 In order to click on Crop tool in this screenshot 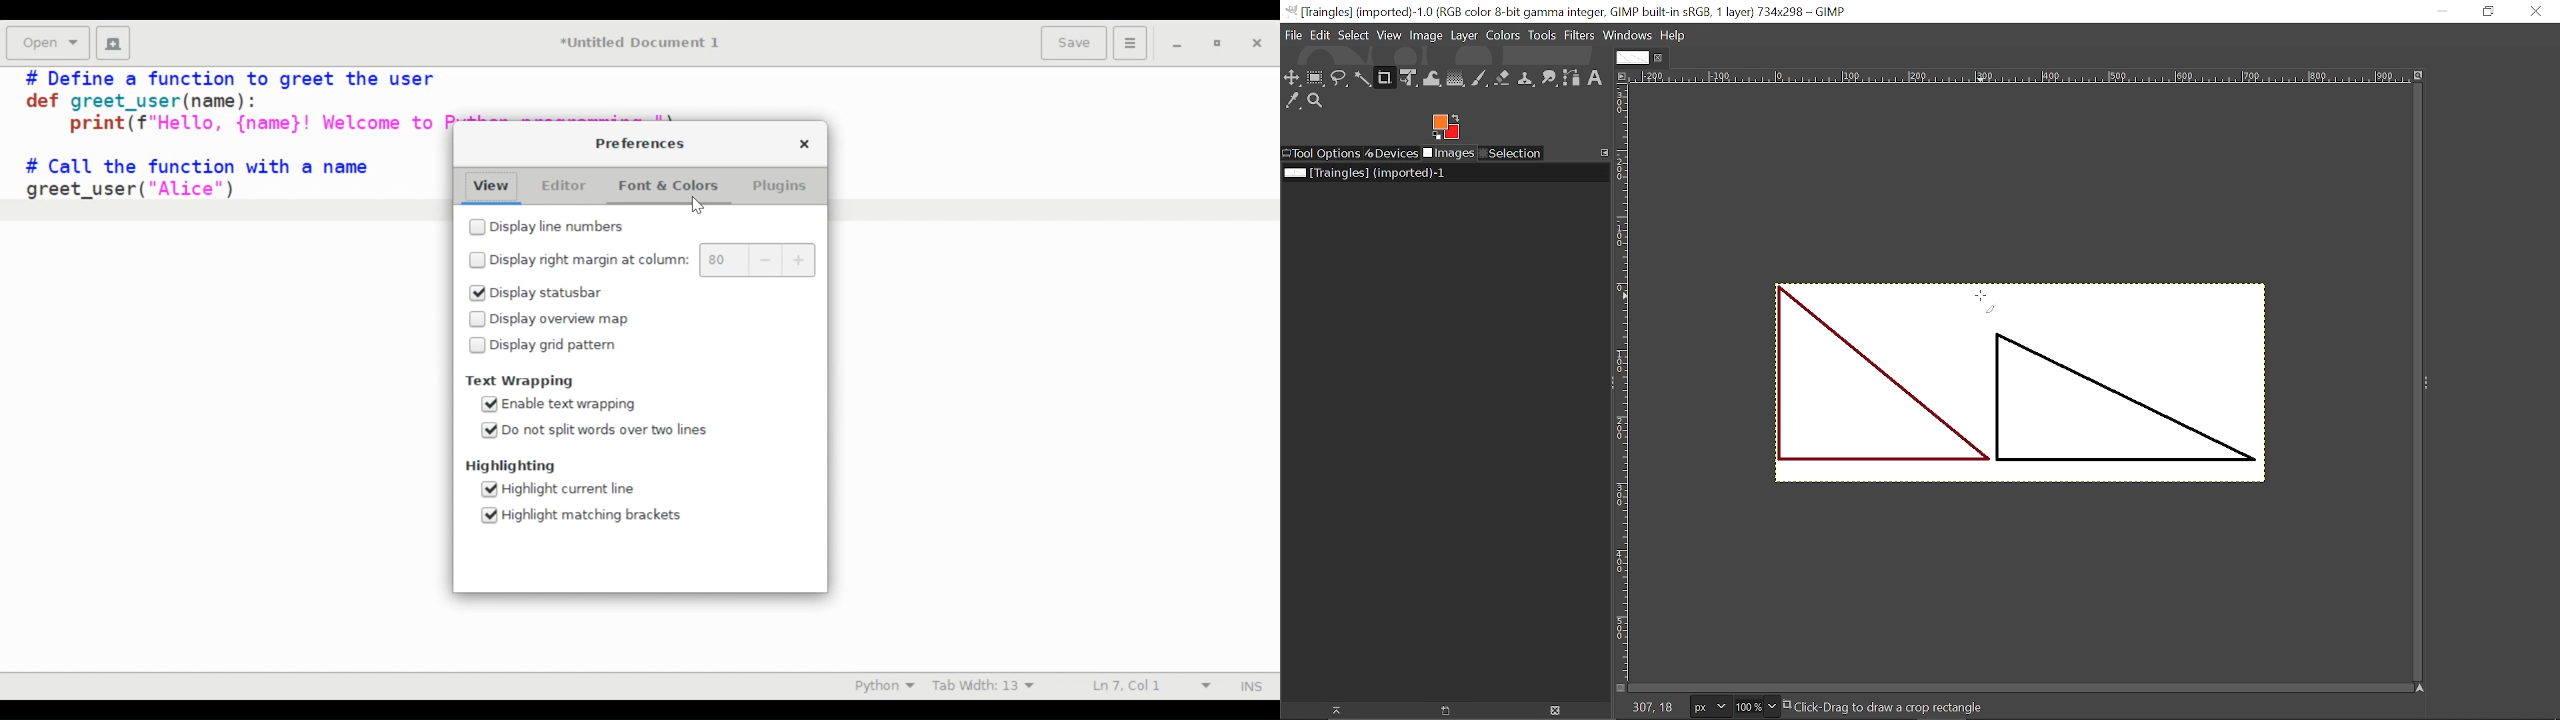, I will do `click(1385, 79)`.